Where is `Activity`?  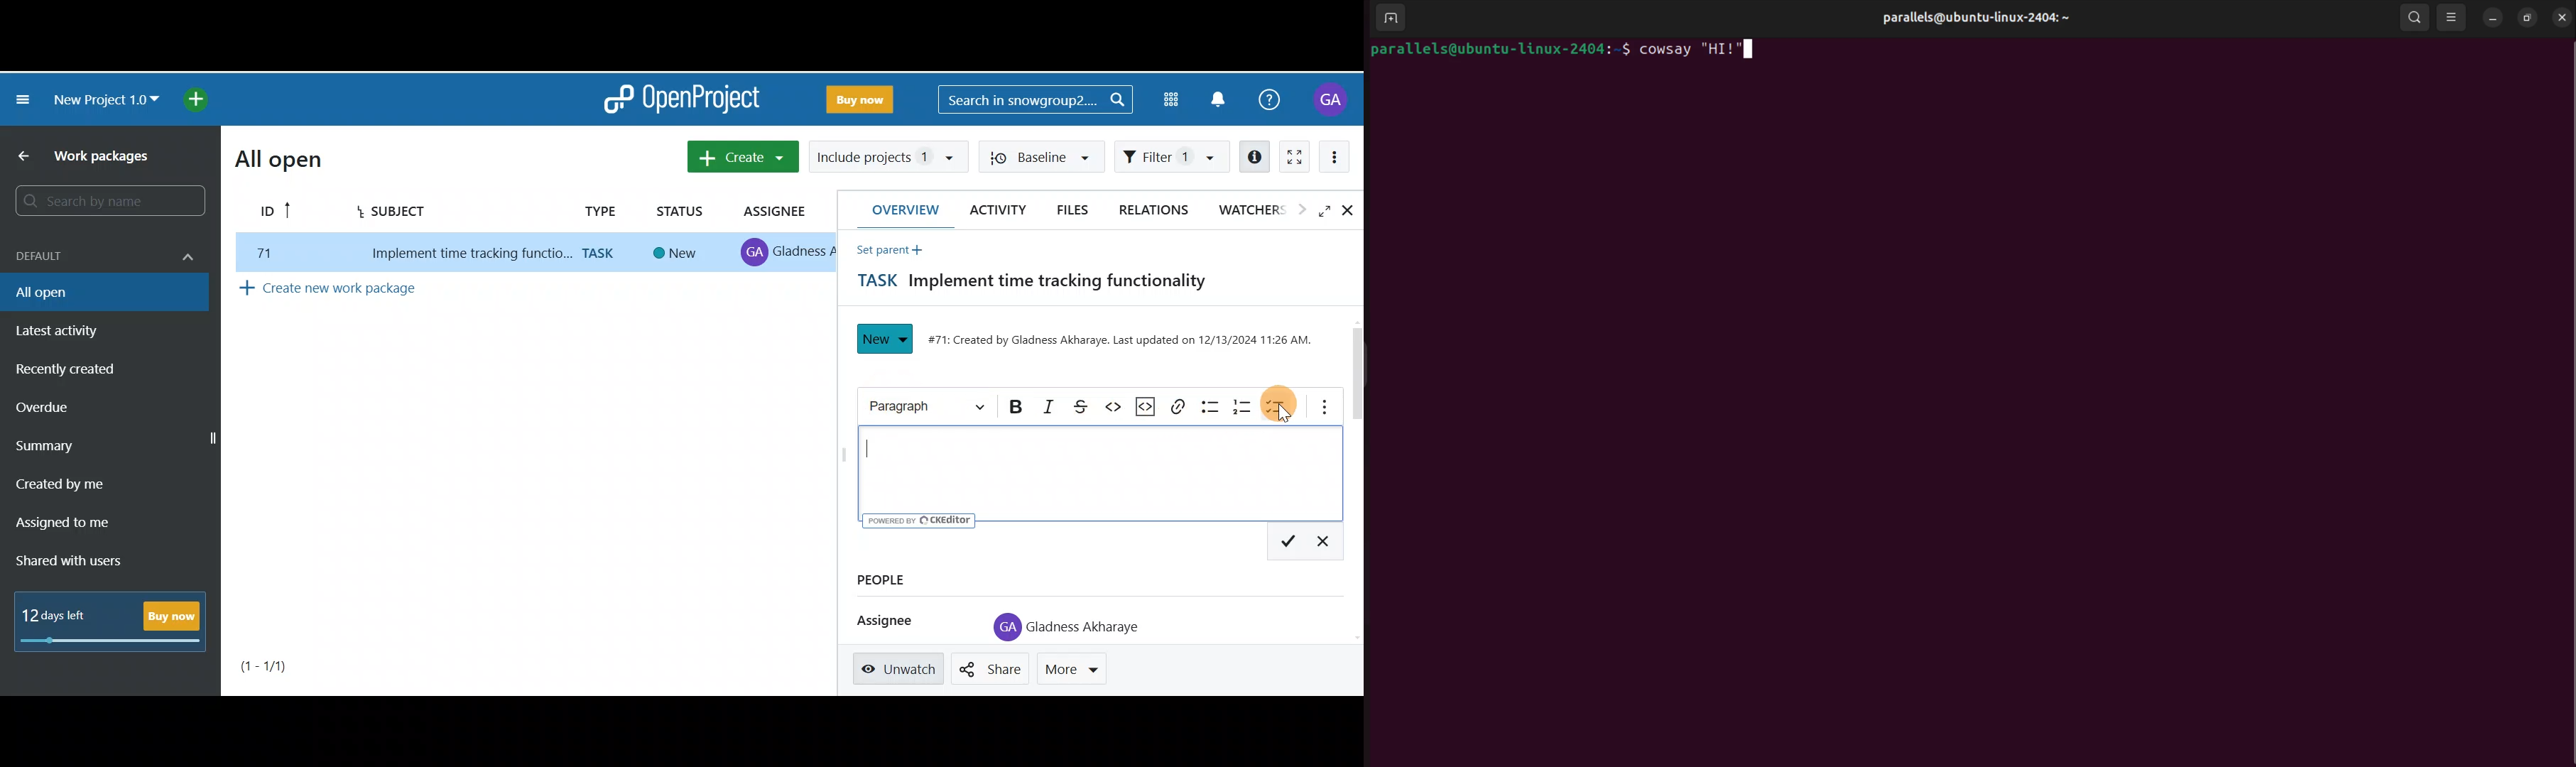
Activity is located at coordinates (994, 210).